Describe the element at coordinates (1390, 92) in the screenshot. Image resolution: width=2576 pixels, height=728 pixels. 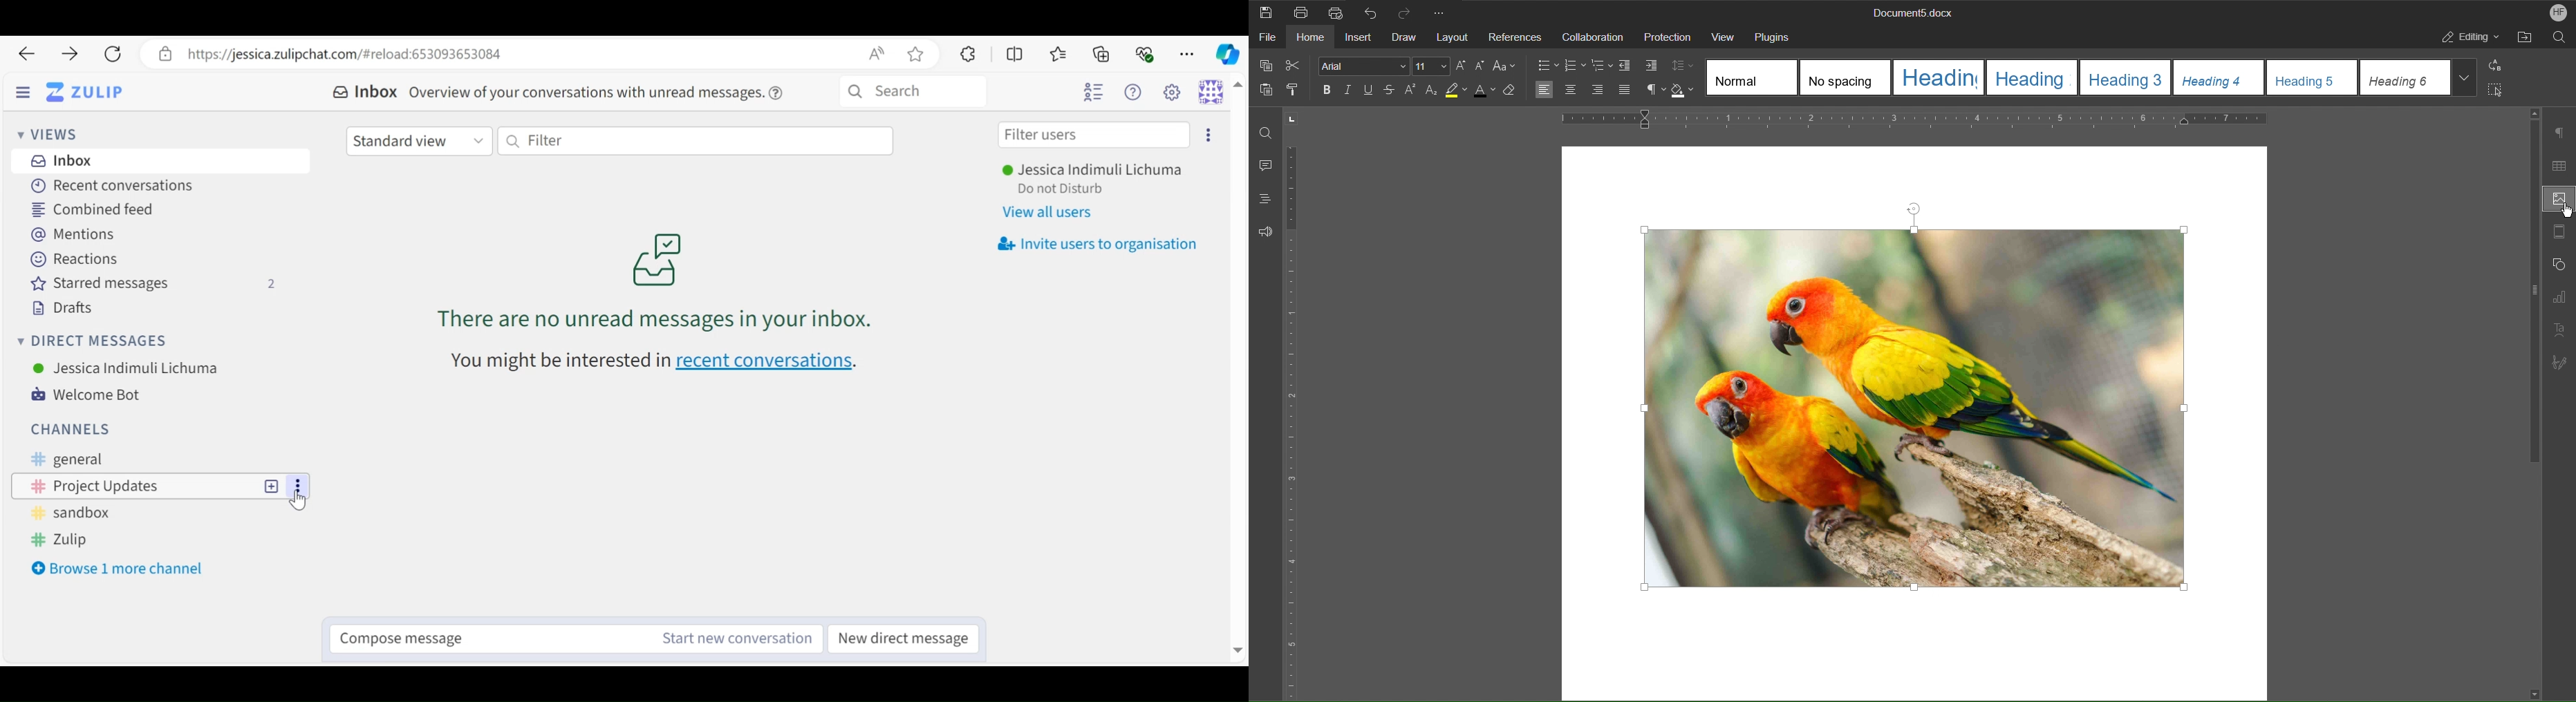
I see `Strikethrough` at that location.